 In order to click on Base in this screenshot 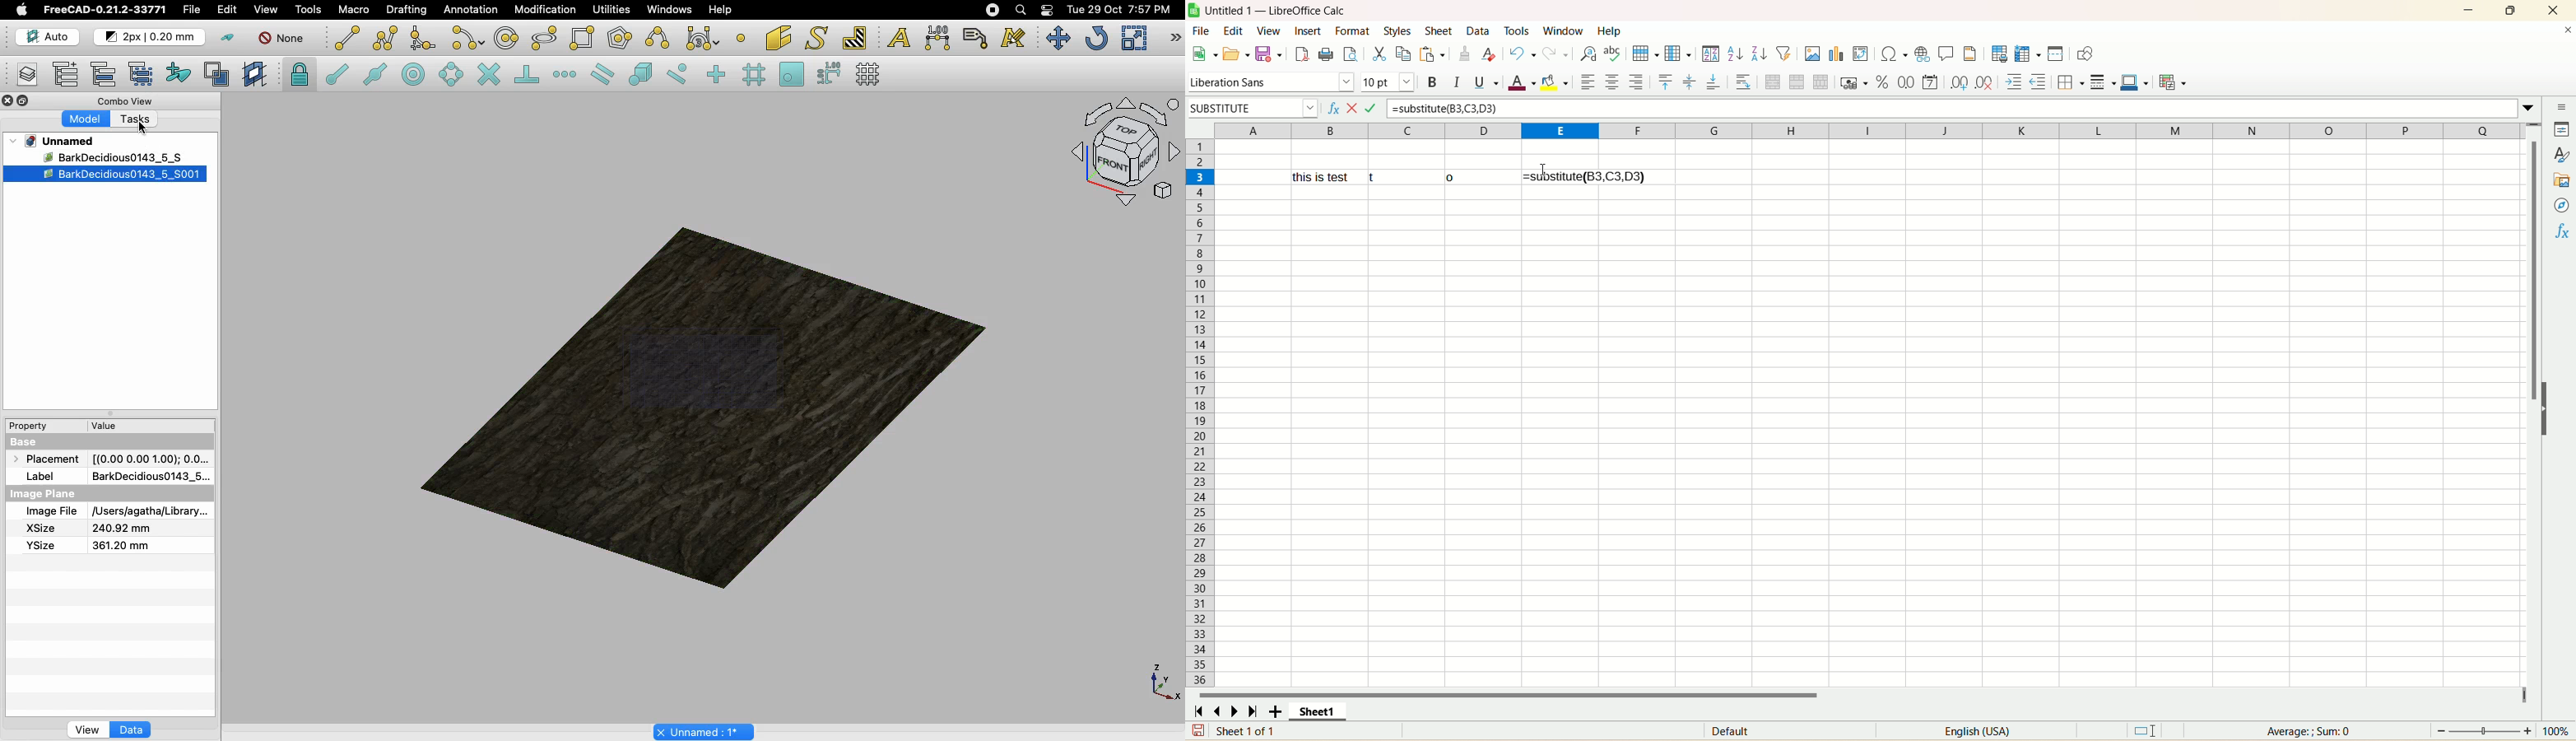, I will do `click(26, 440)`.